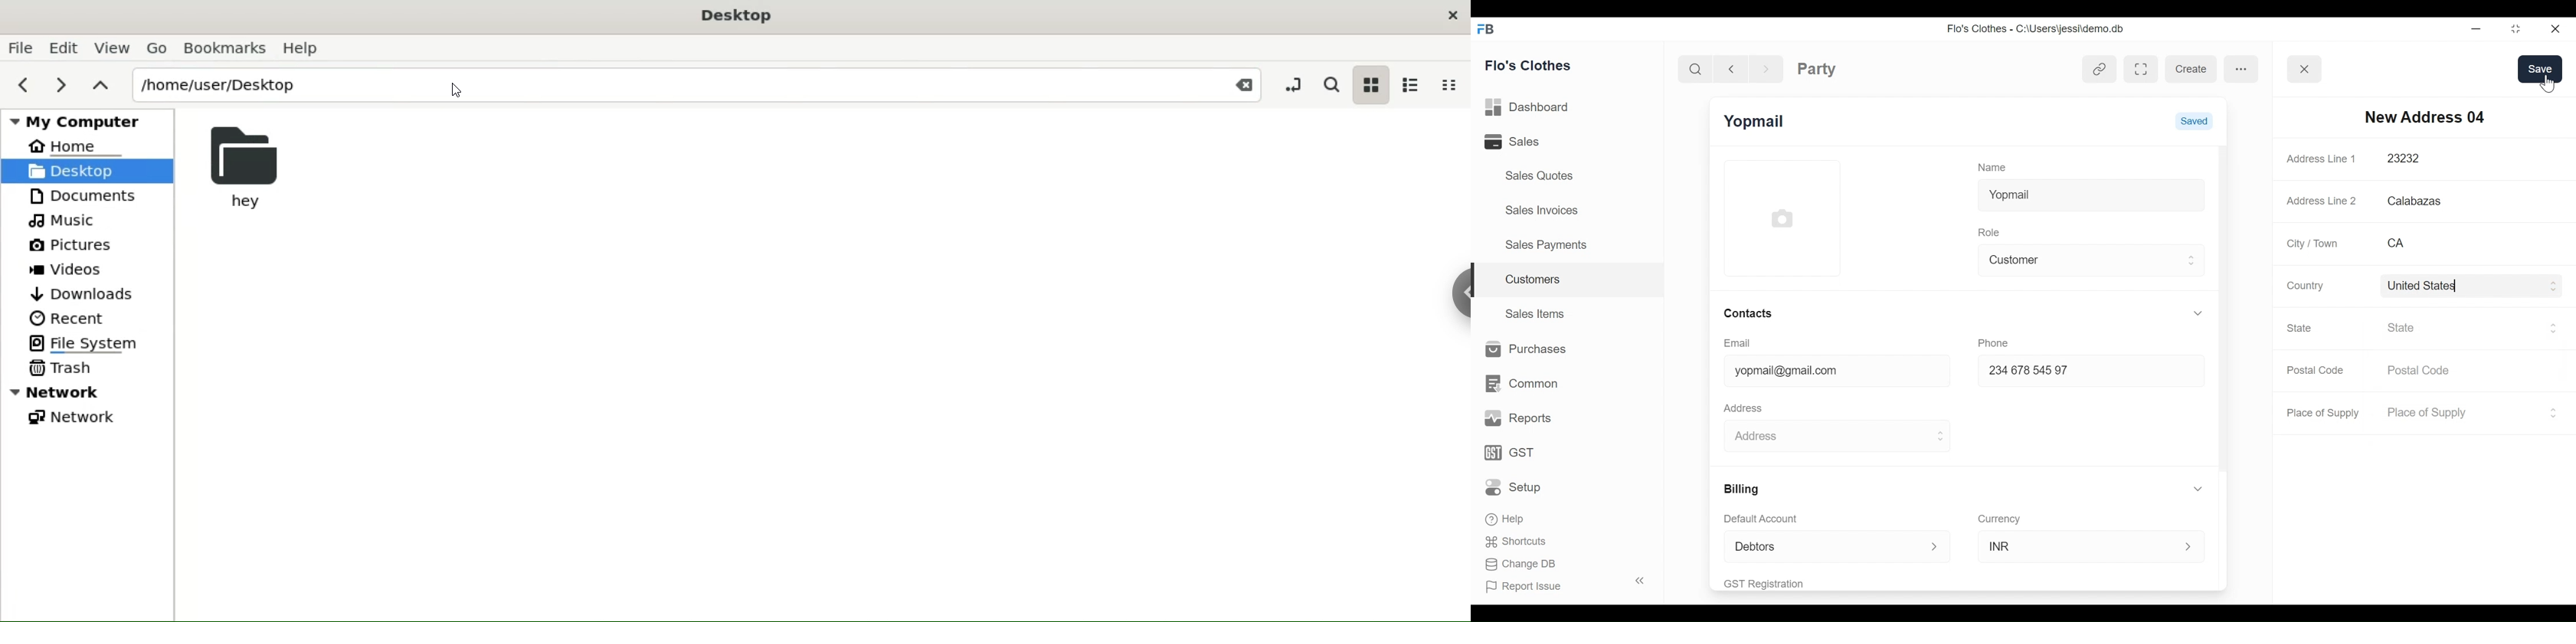 This screenshot has width=2576, height=644. Describe the element at coordinates (2317, 370) in the screenshot. I see `Postal Code` at that location.